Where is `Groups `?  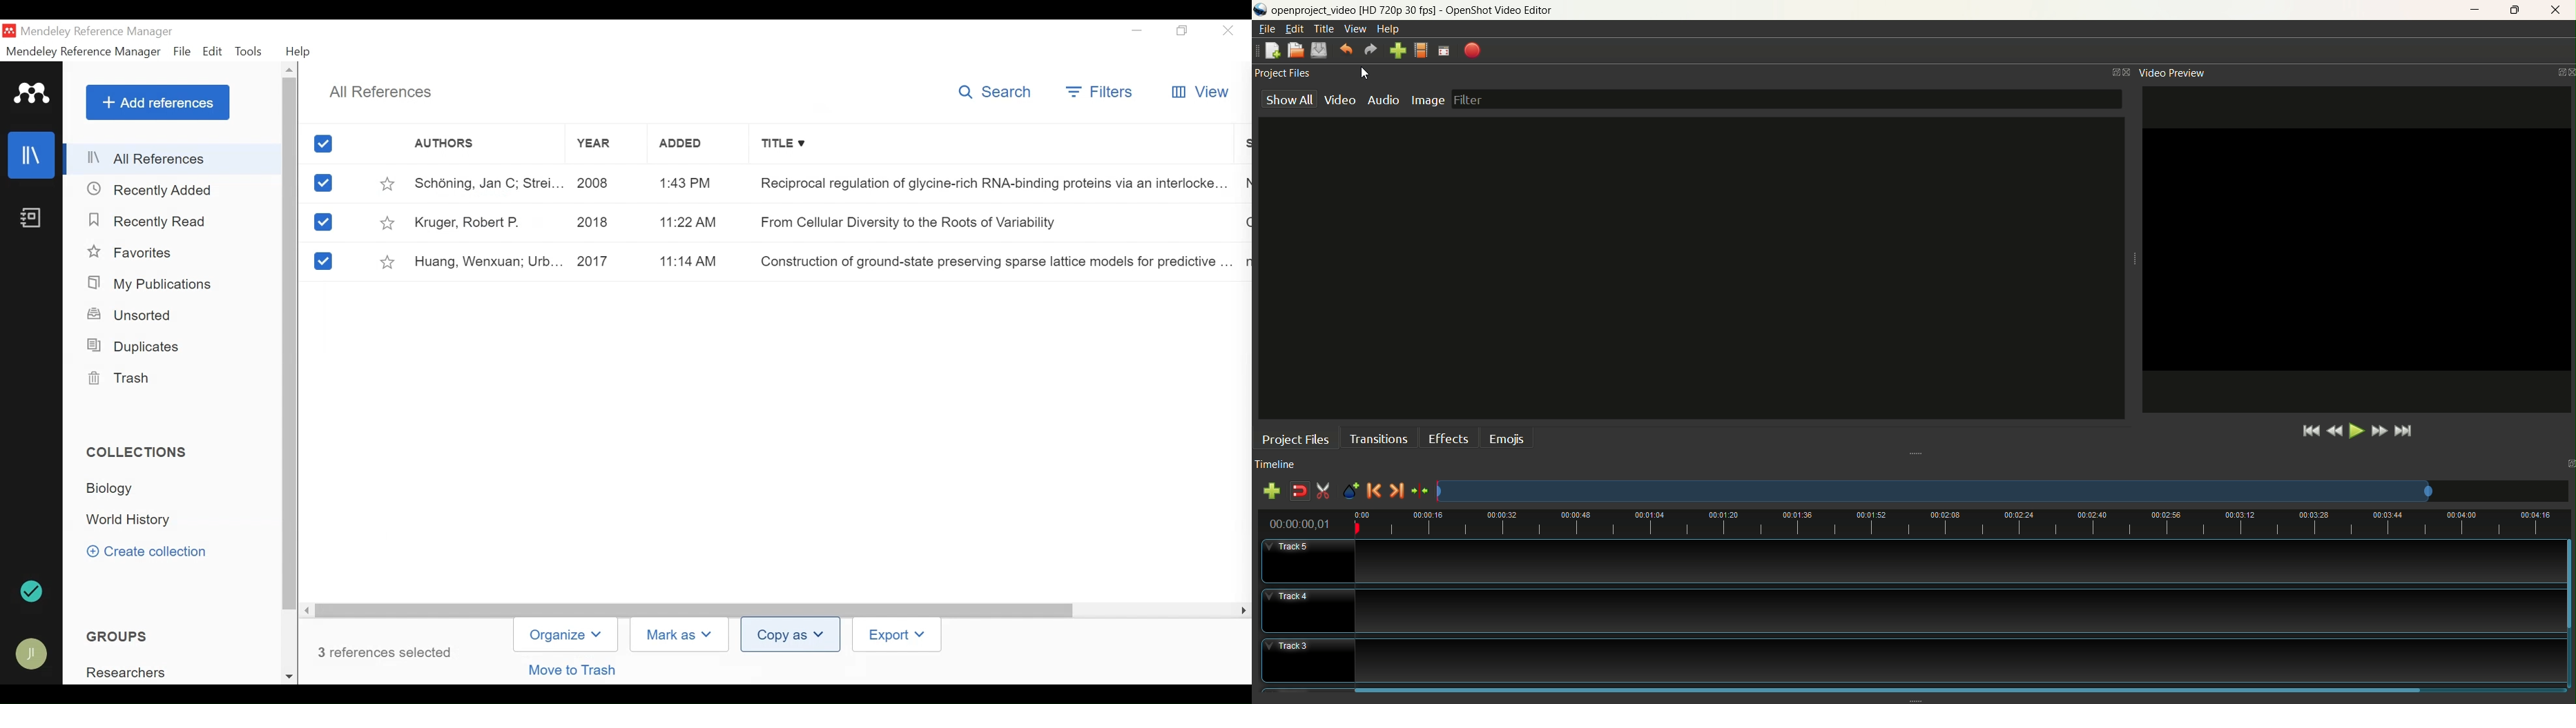 Groups  is located at coordinates (113, 637).